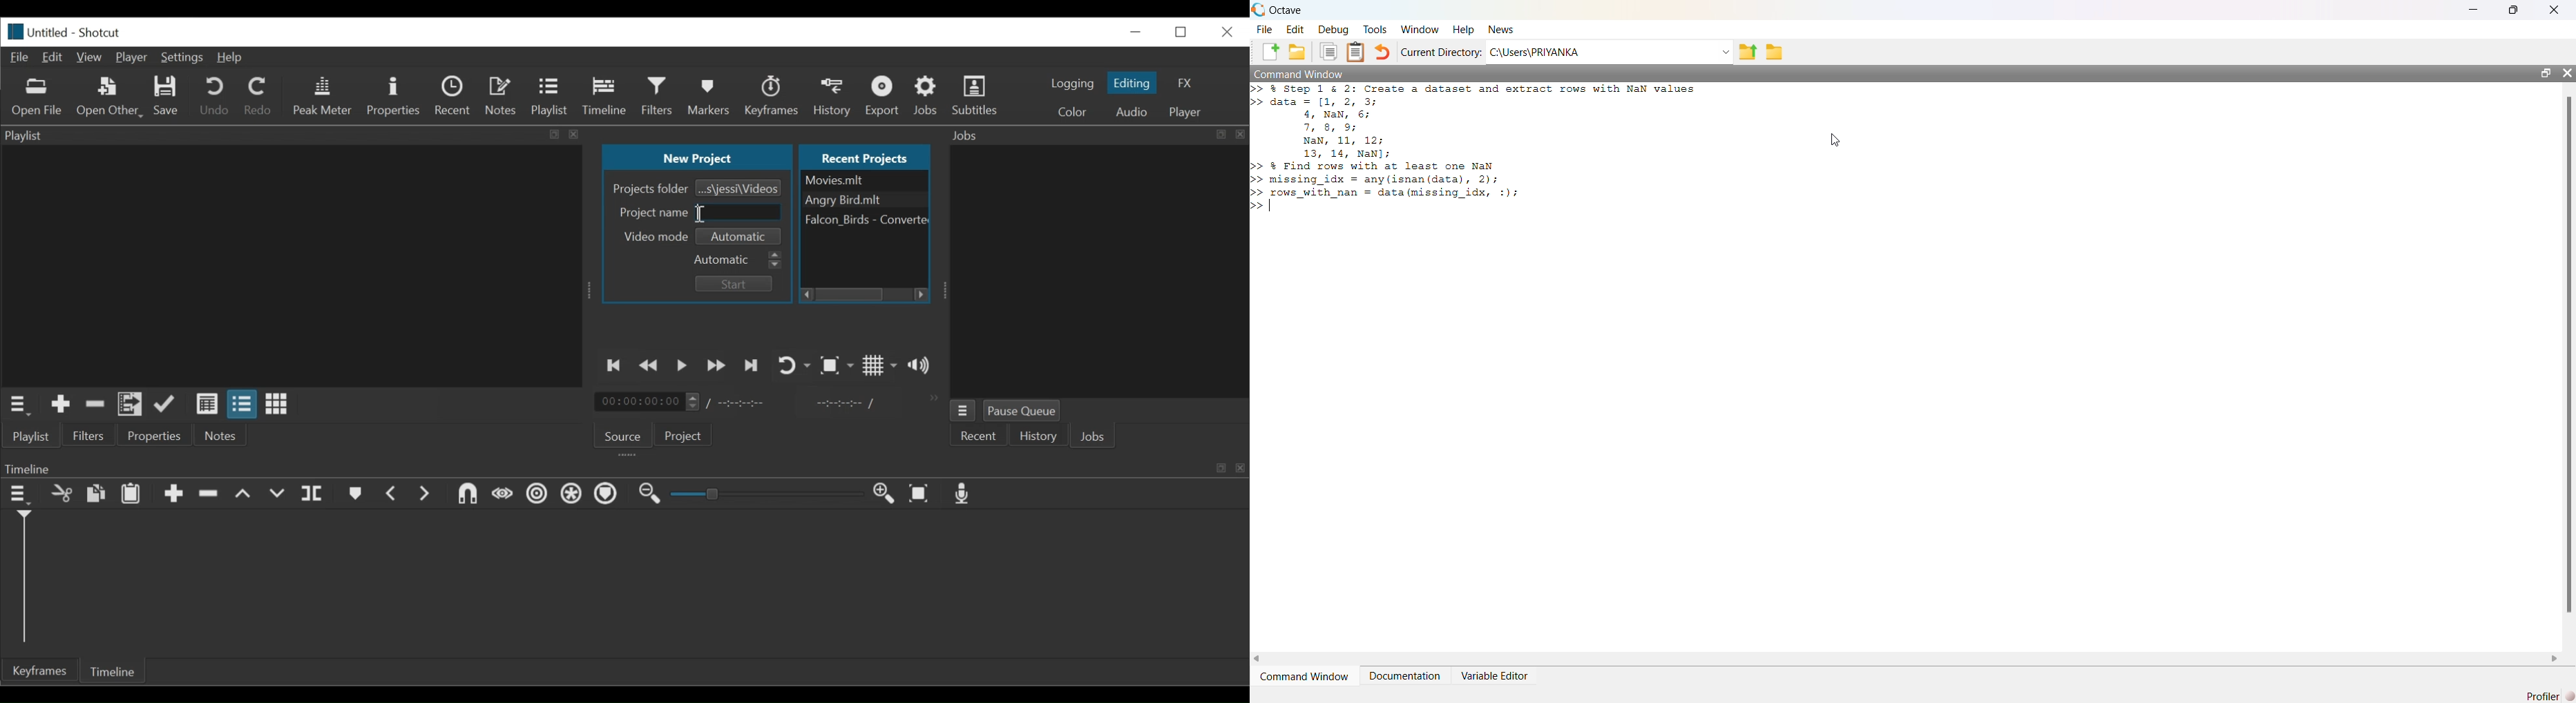  I want to click on Jobs, so click(1091, 437).